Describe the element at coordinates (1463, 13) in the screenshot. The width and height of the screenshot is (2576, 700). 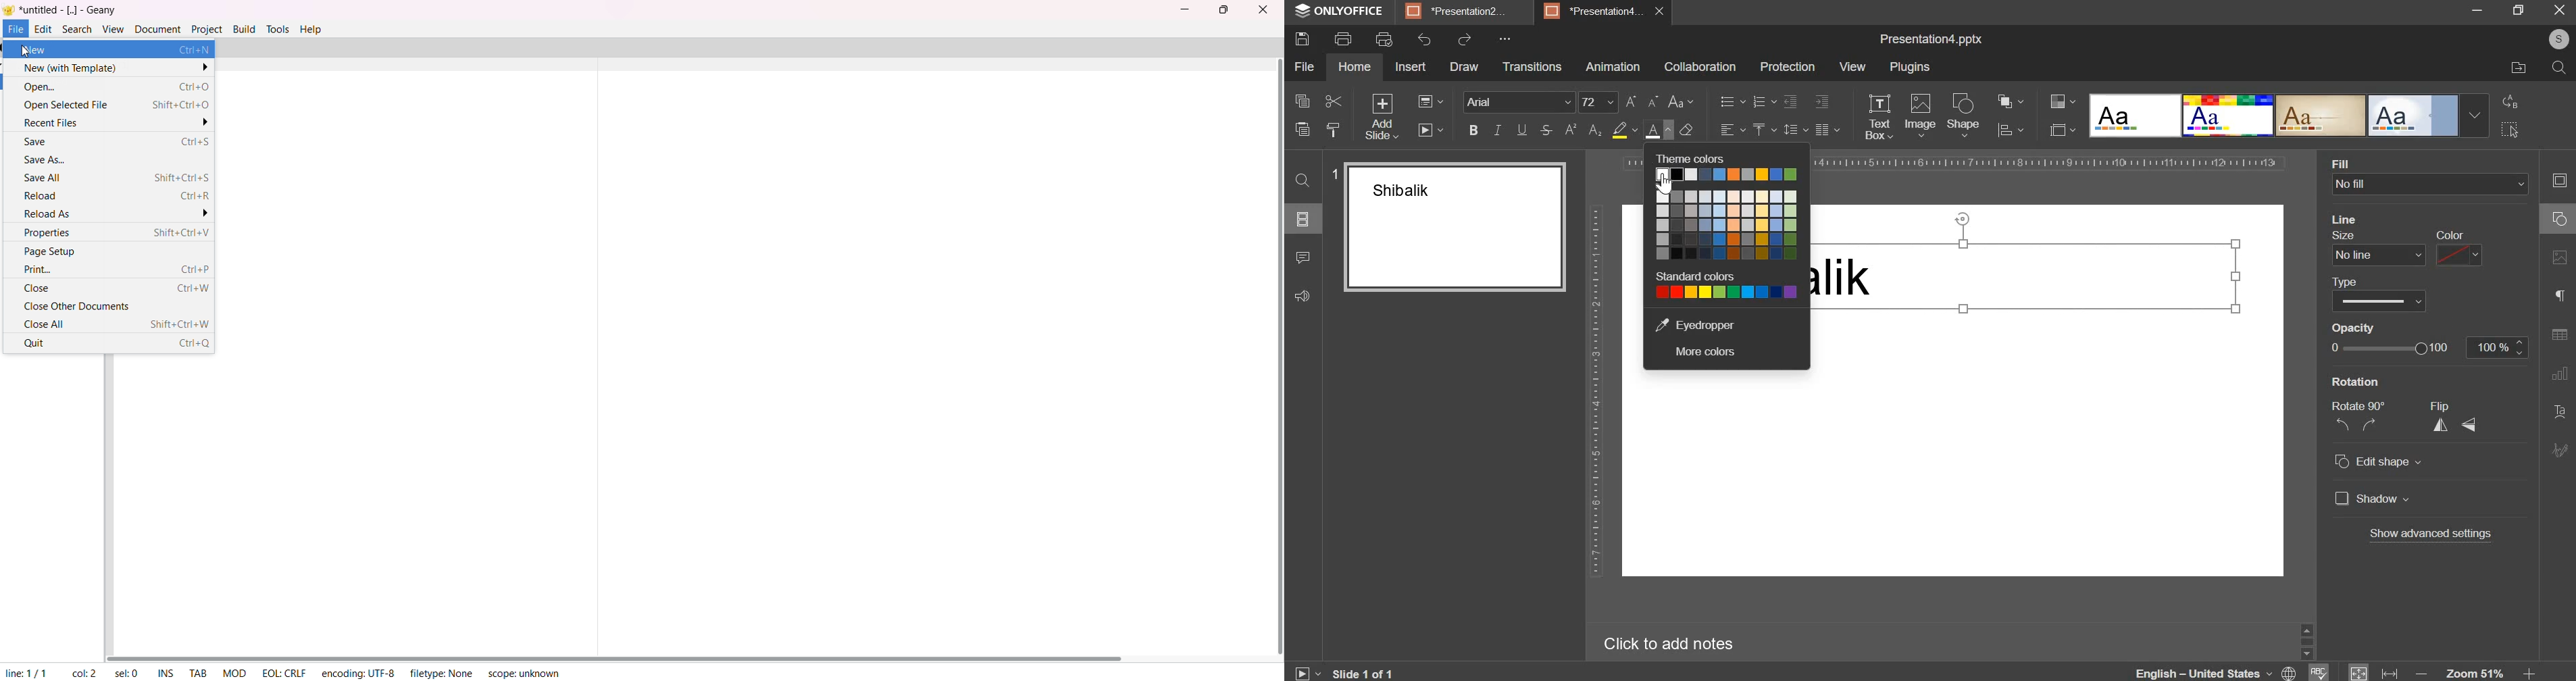
I see `Presentation2` at that location.